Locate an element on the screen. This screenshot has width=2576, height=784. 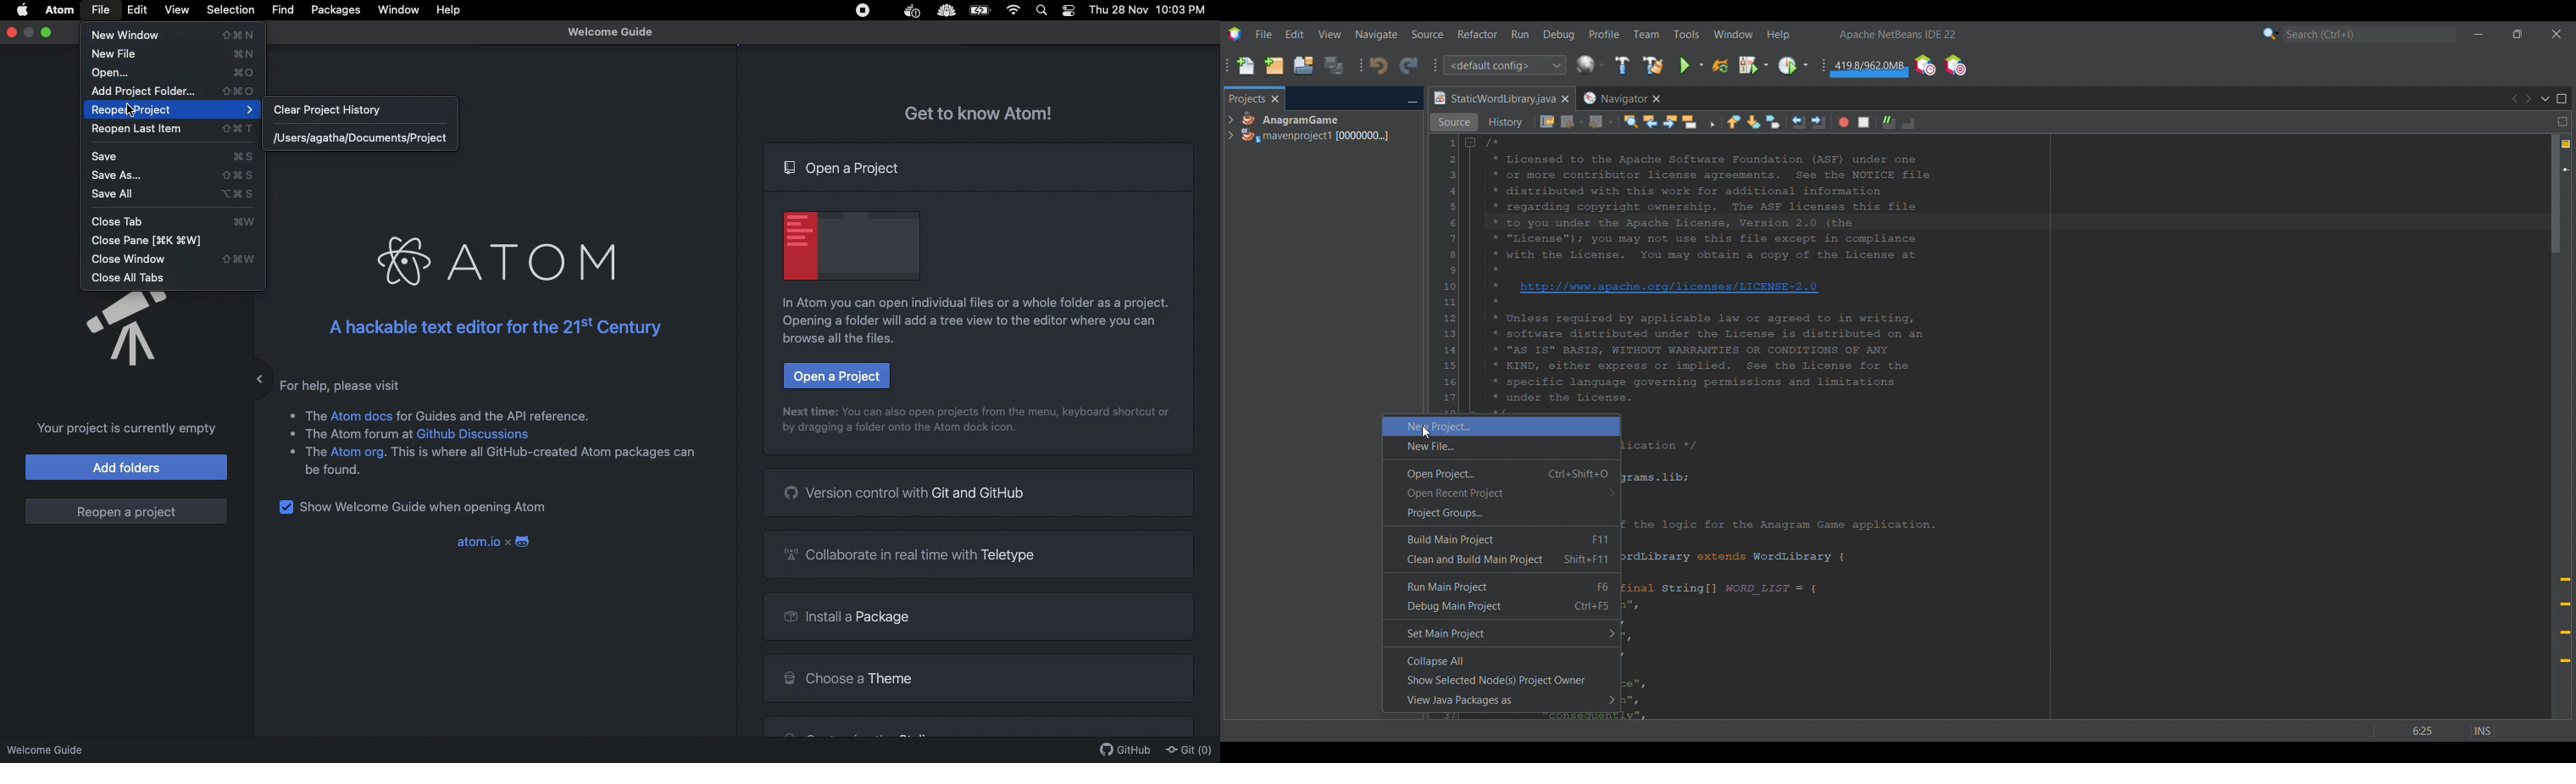
stops is located at coordinates (865, 13).